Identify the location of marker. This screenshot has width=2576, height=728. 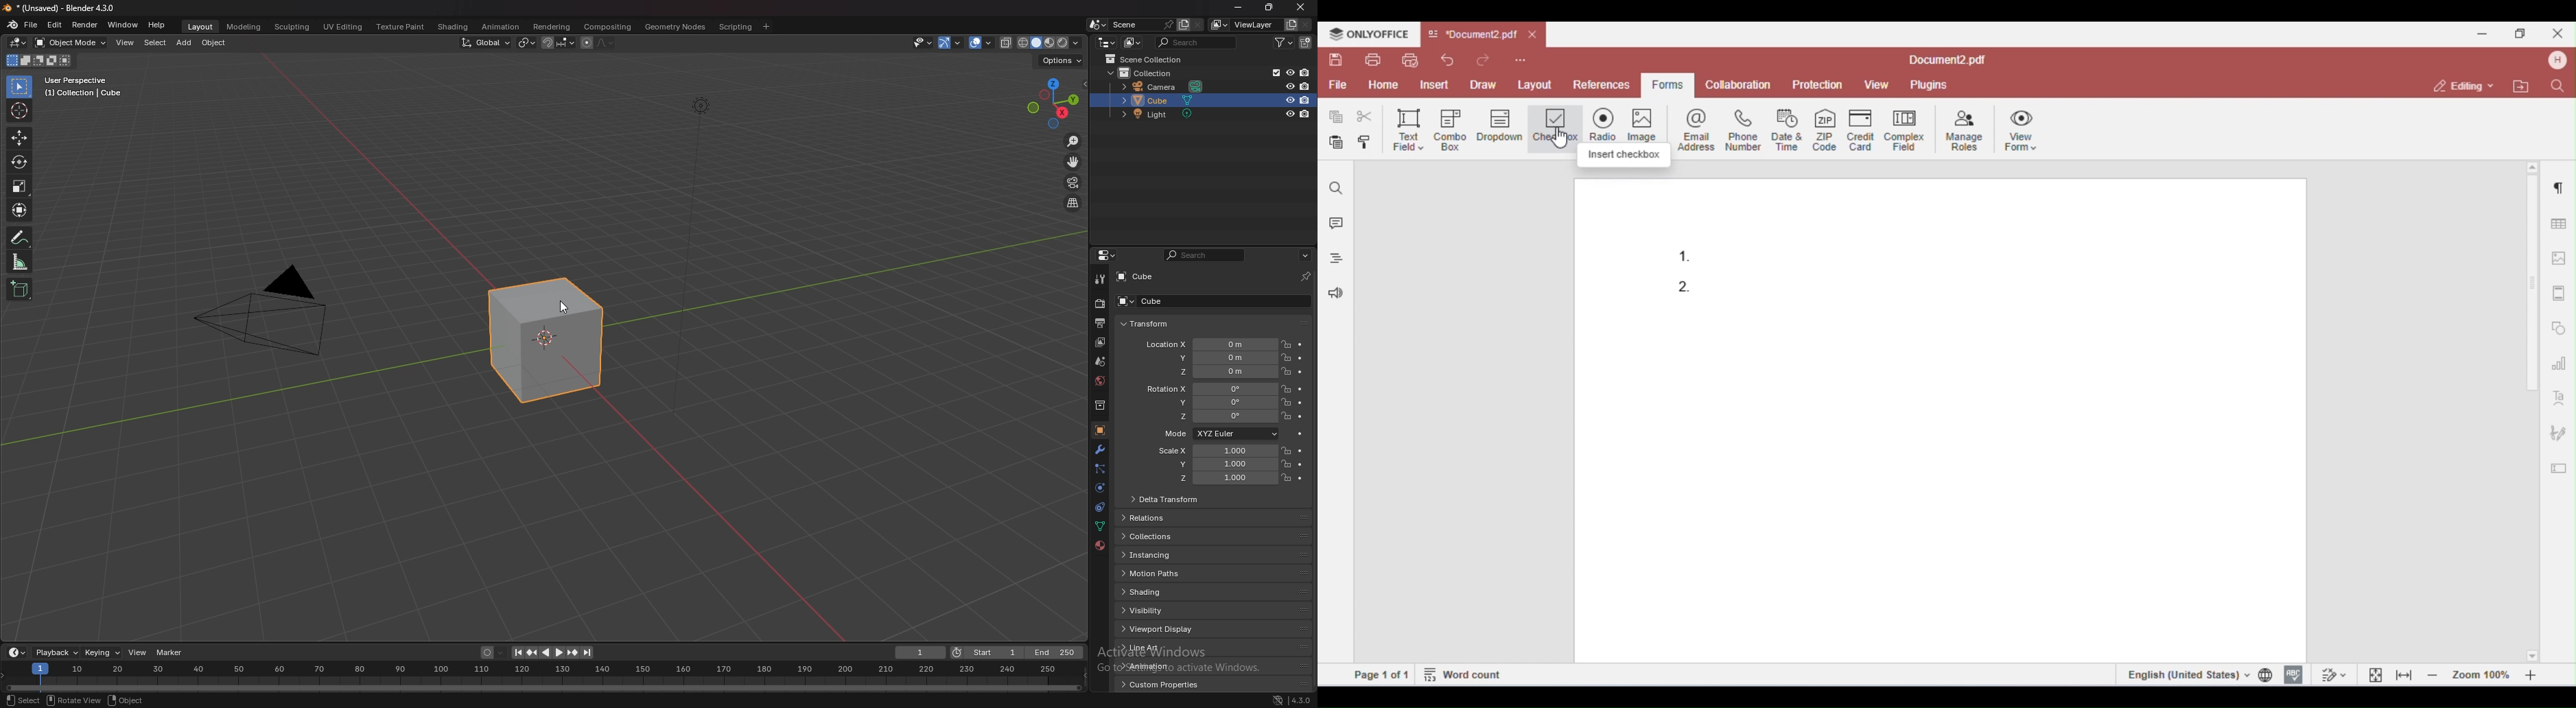
(170, 652).